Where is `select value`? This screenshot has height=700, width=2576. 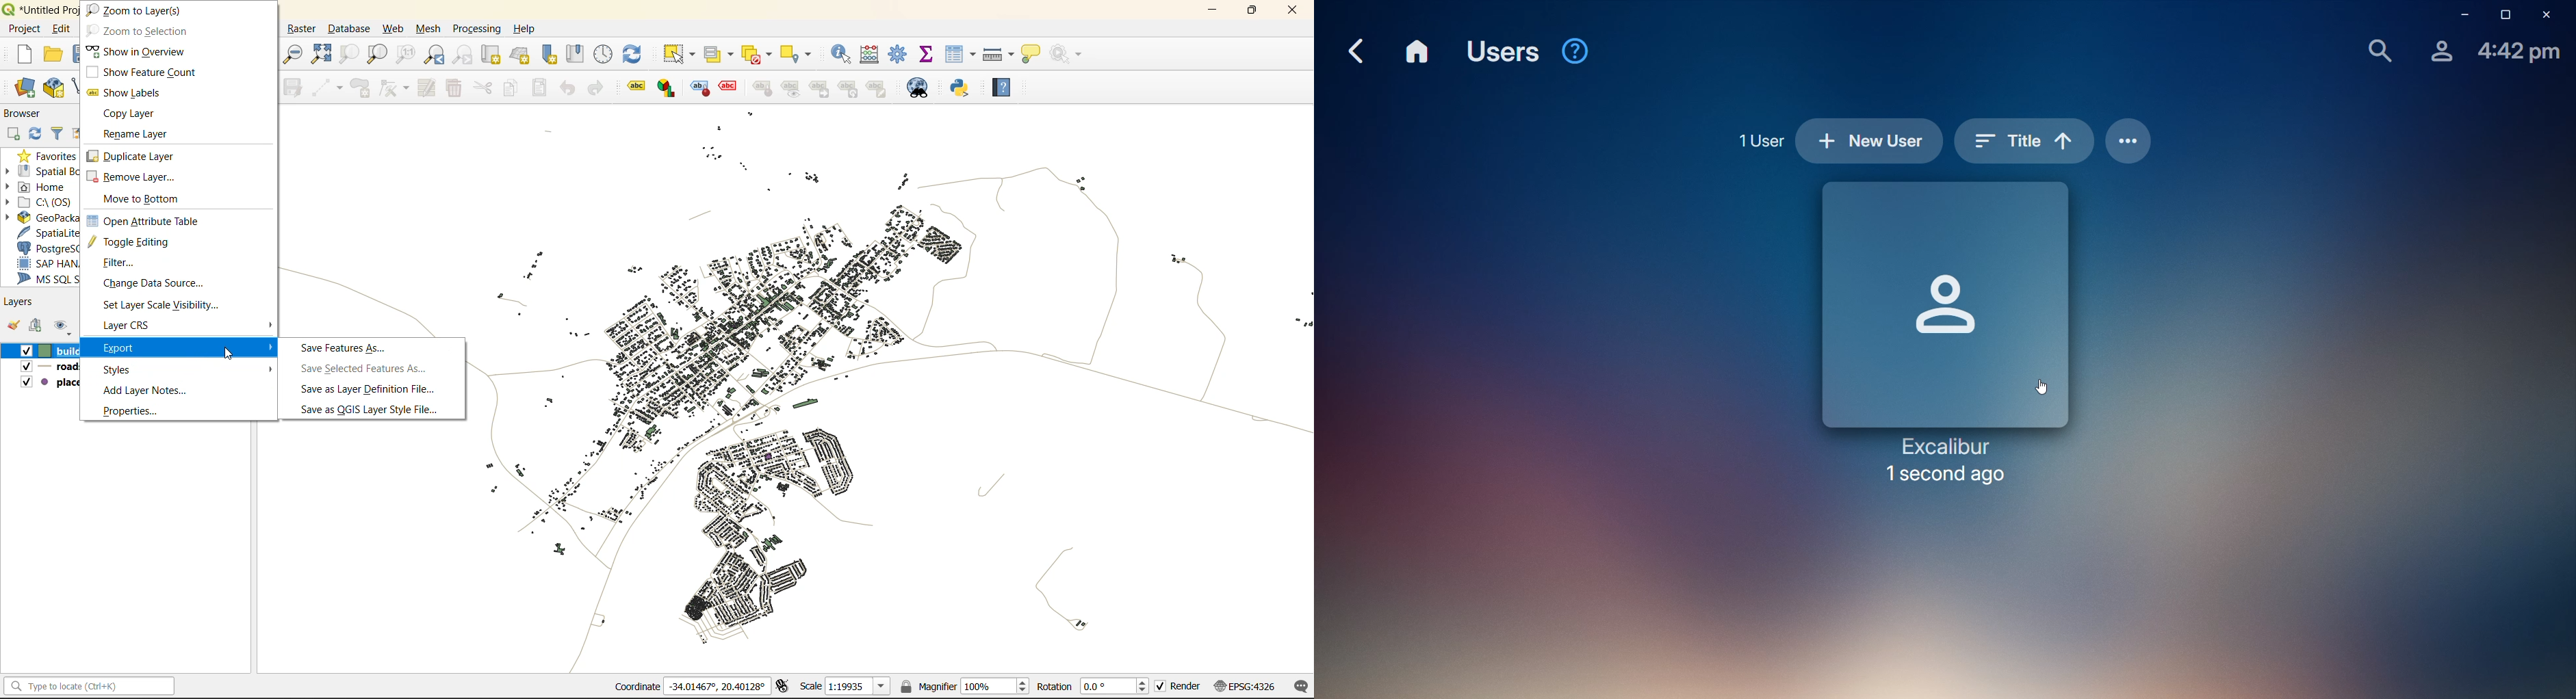
select value is located at coordinates (720, 54).